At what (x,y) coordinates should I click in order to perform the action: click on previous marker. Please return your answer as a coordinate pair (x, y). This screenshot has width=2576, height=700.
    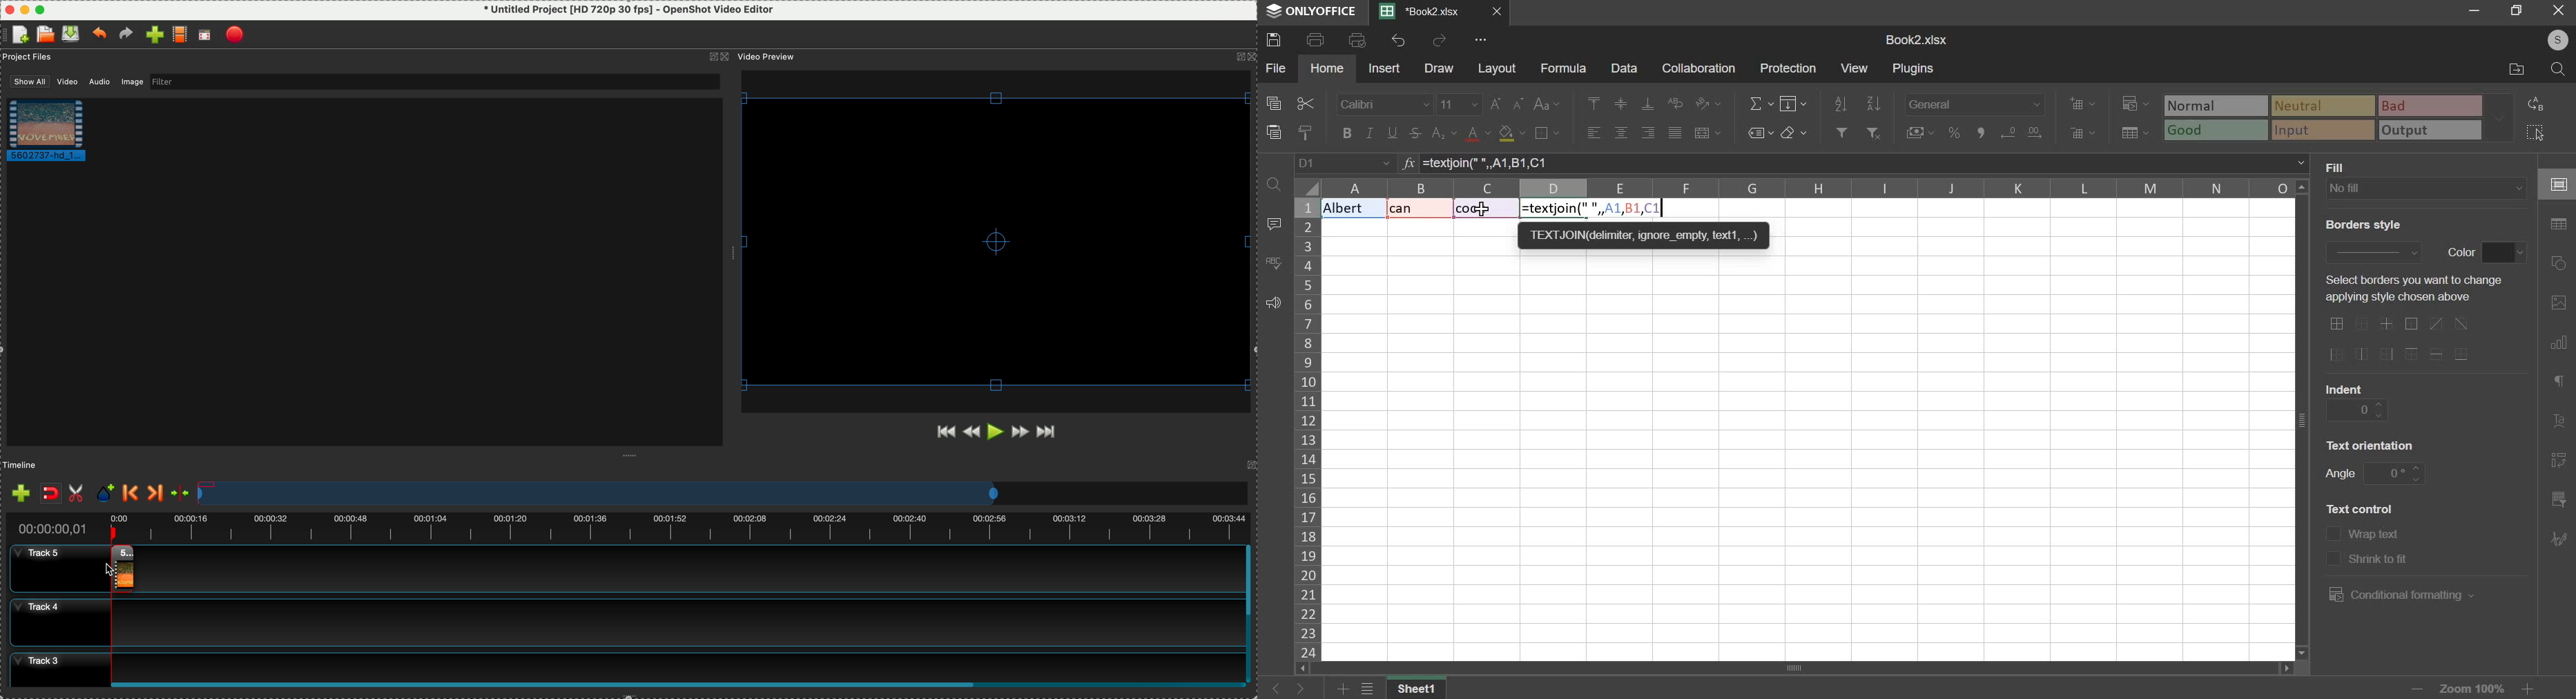
    Looking at the image, I should click on (130, 493).